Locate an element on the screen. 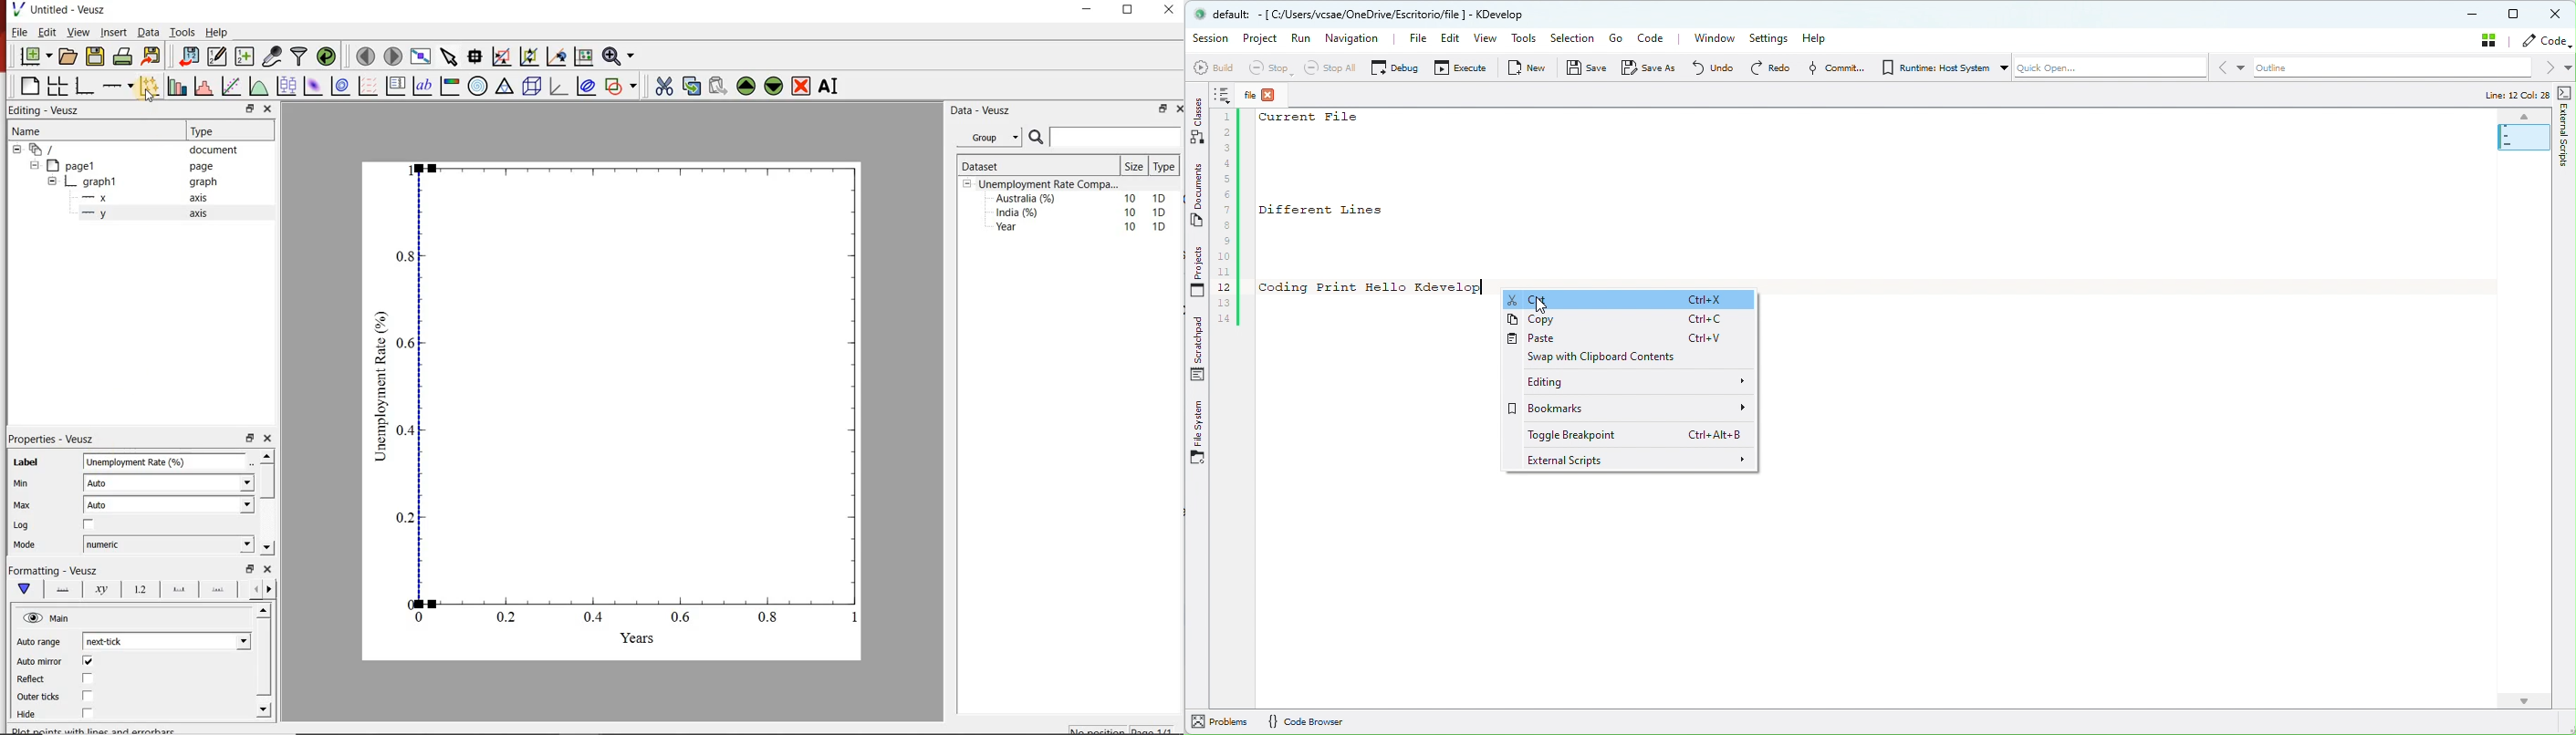 The width and height of the screenshot is (2576, 756). text label is located at coordinates (423, 86).